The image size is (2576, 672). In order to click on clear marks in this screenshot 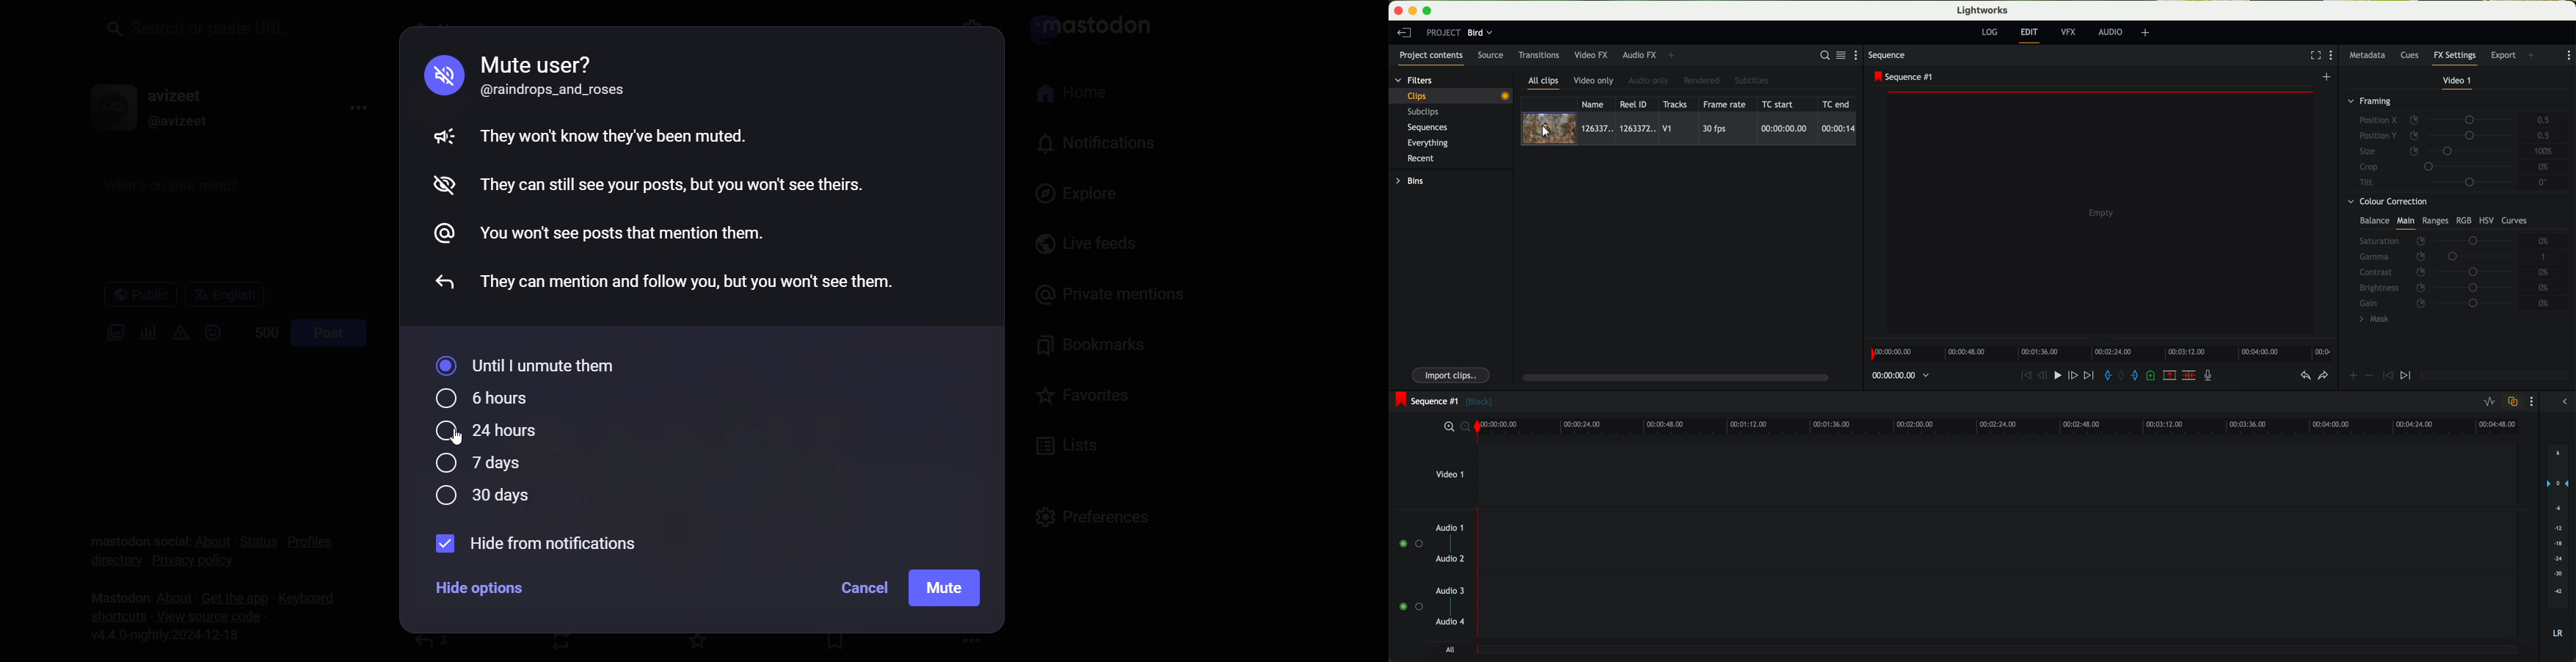, I will do `click(2122, 376)`.